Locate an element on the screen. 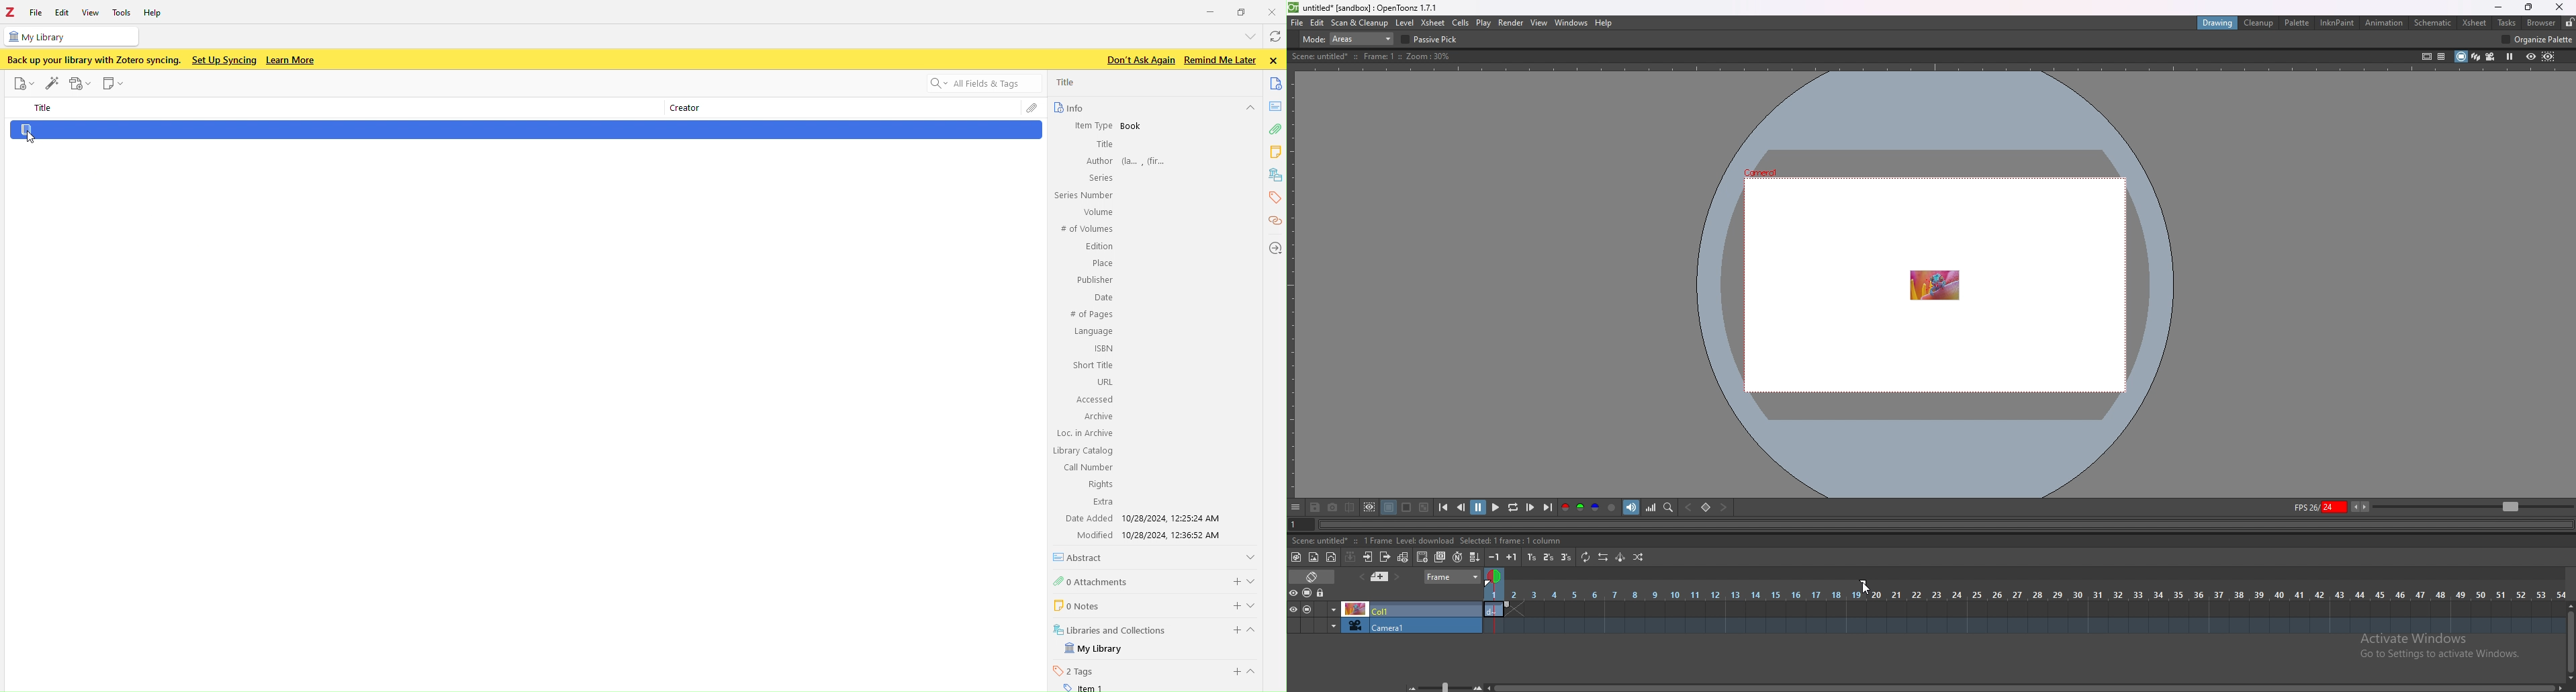 This screenshot has height=700, width=2576. my library is located at coordinates (73, 38).